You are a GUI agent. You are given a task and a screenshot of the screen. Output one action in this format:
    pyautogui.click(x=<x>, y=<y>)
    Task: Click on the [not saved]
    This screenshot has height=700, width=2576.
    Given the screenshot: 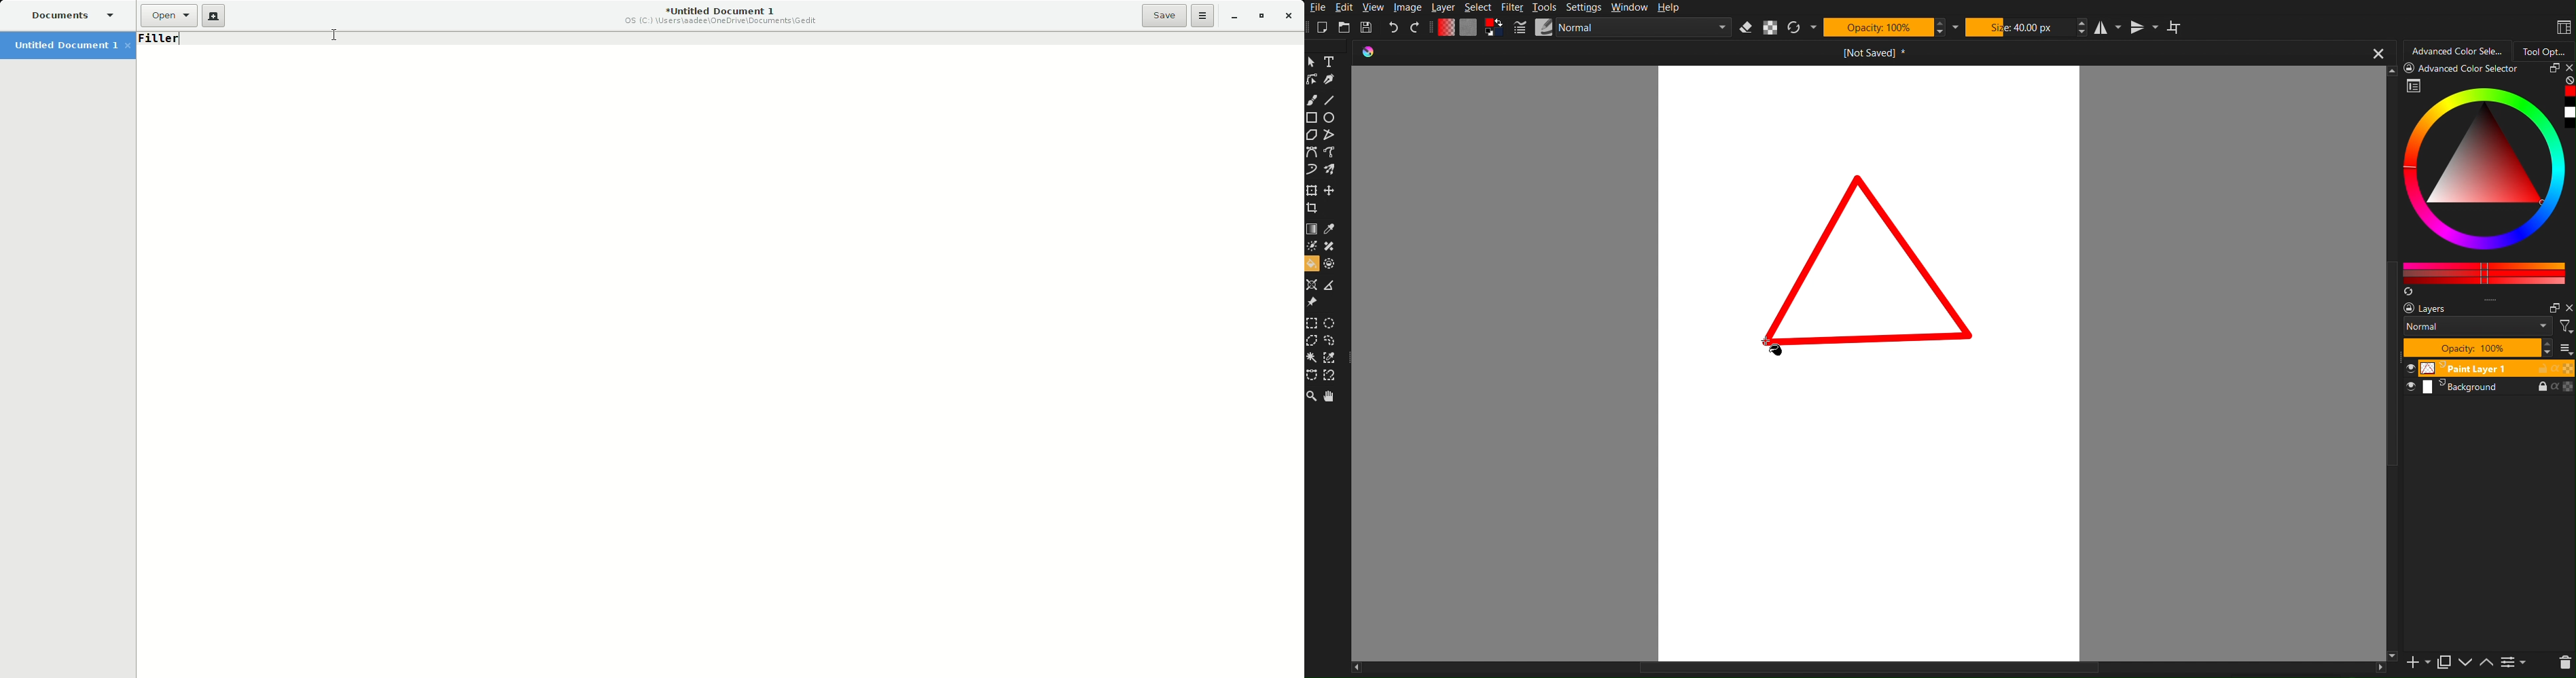 What is the action you would take?
    pyautogui.click(x=1881, y=52)
    